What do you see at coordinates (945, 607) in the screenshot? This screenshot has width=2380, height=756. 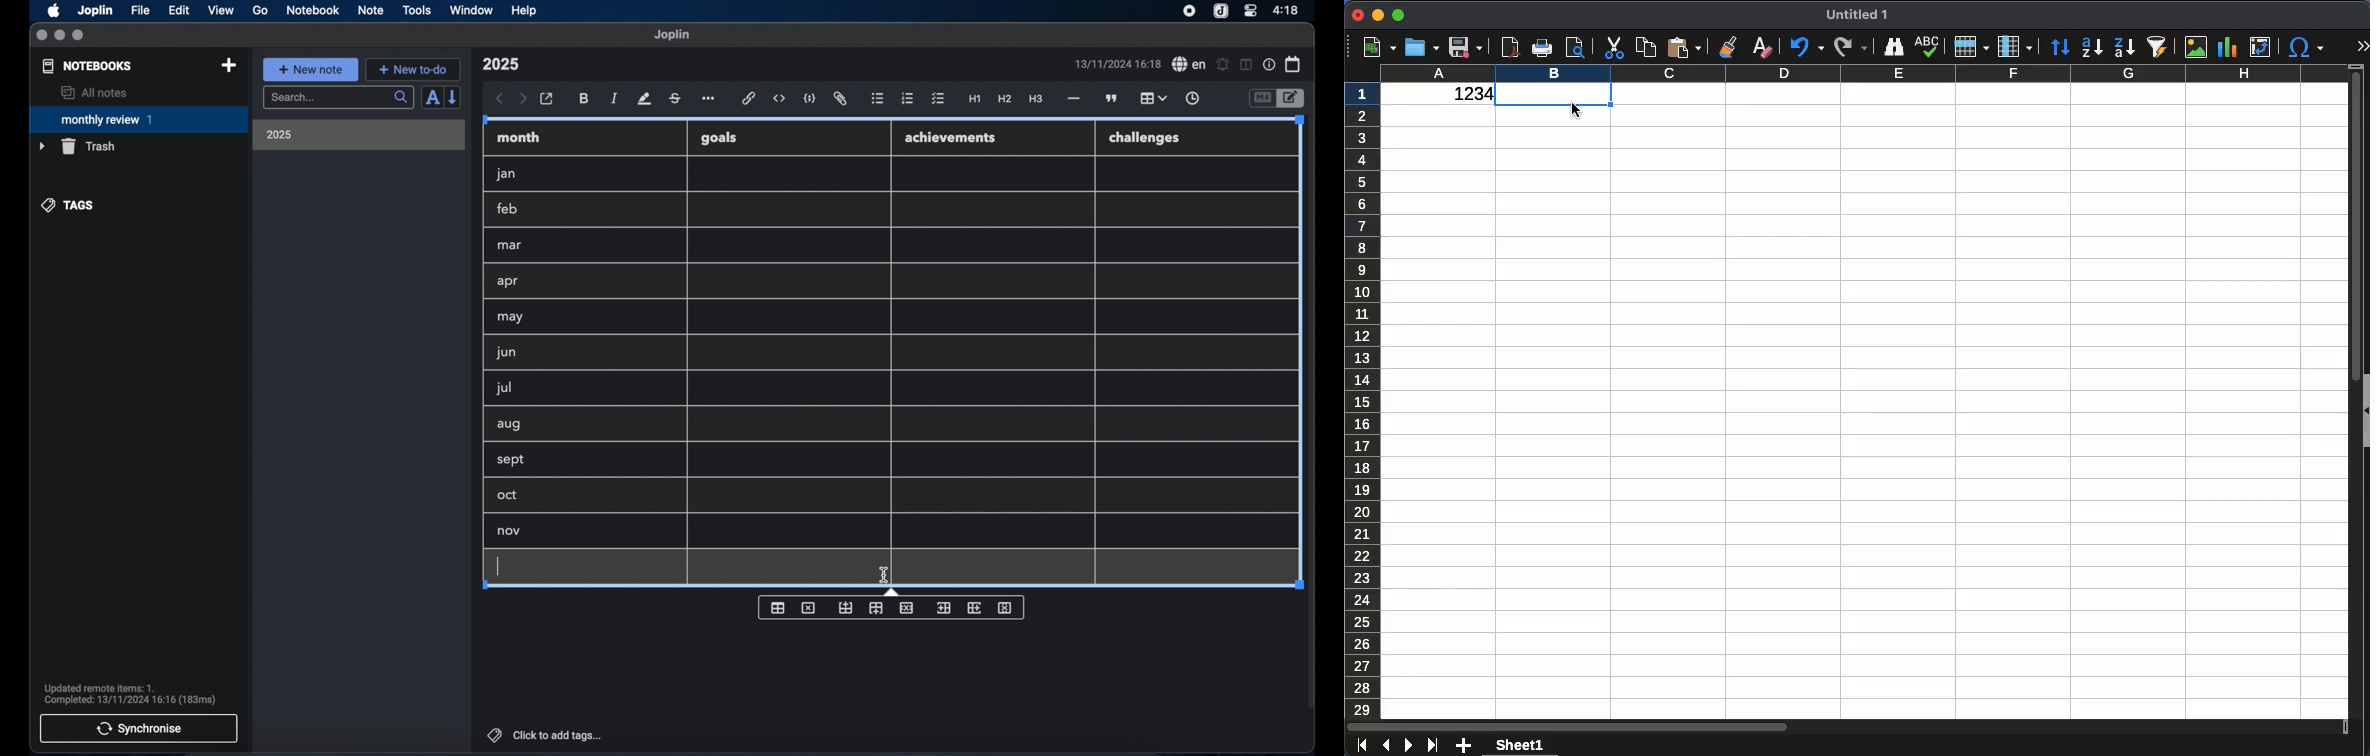 I see `insert column before` at bounding box center [945, 607].